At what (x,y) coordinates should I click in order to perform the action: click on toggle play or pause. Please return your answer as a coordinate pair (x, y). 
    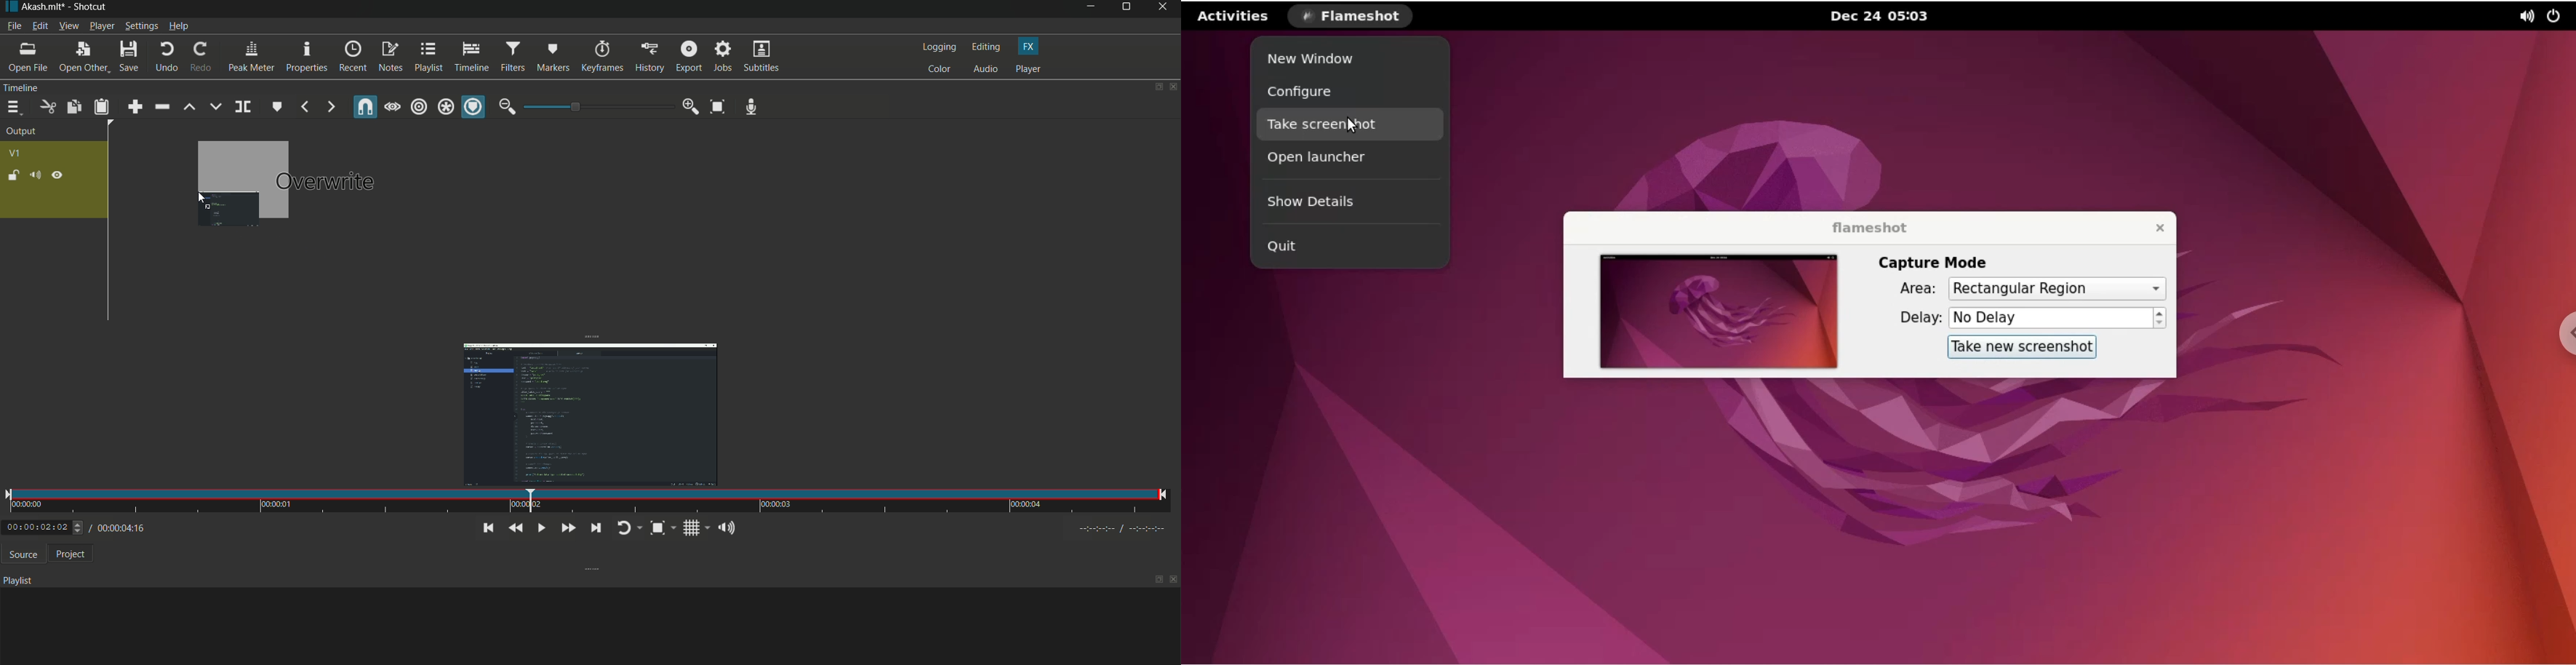
    Looking at the image, I should click on (540, 528).